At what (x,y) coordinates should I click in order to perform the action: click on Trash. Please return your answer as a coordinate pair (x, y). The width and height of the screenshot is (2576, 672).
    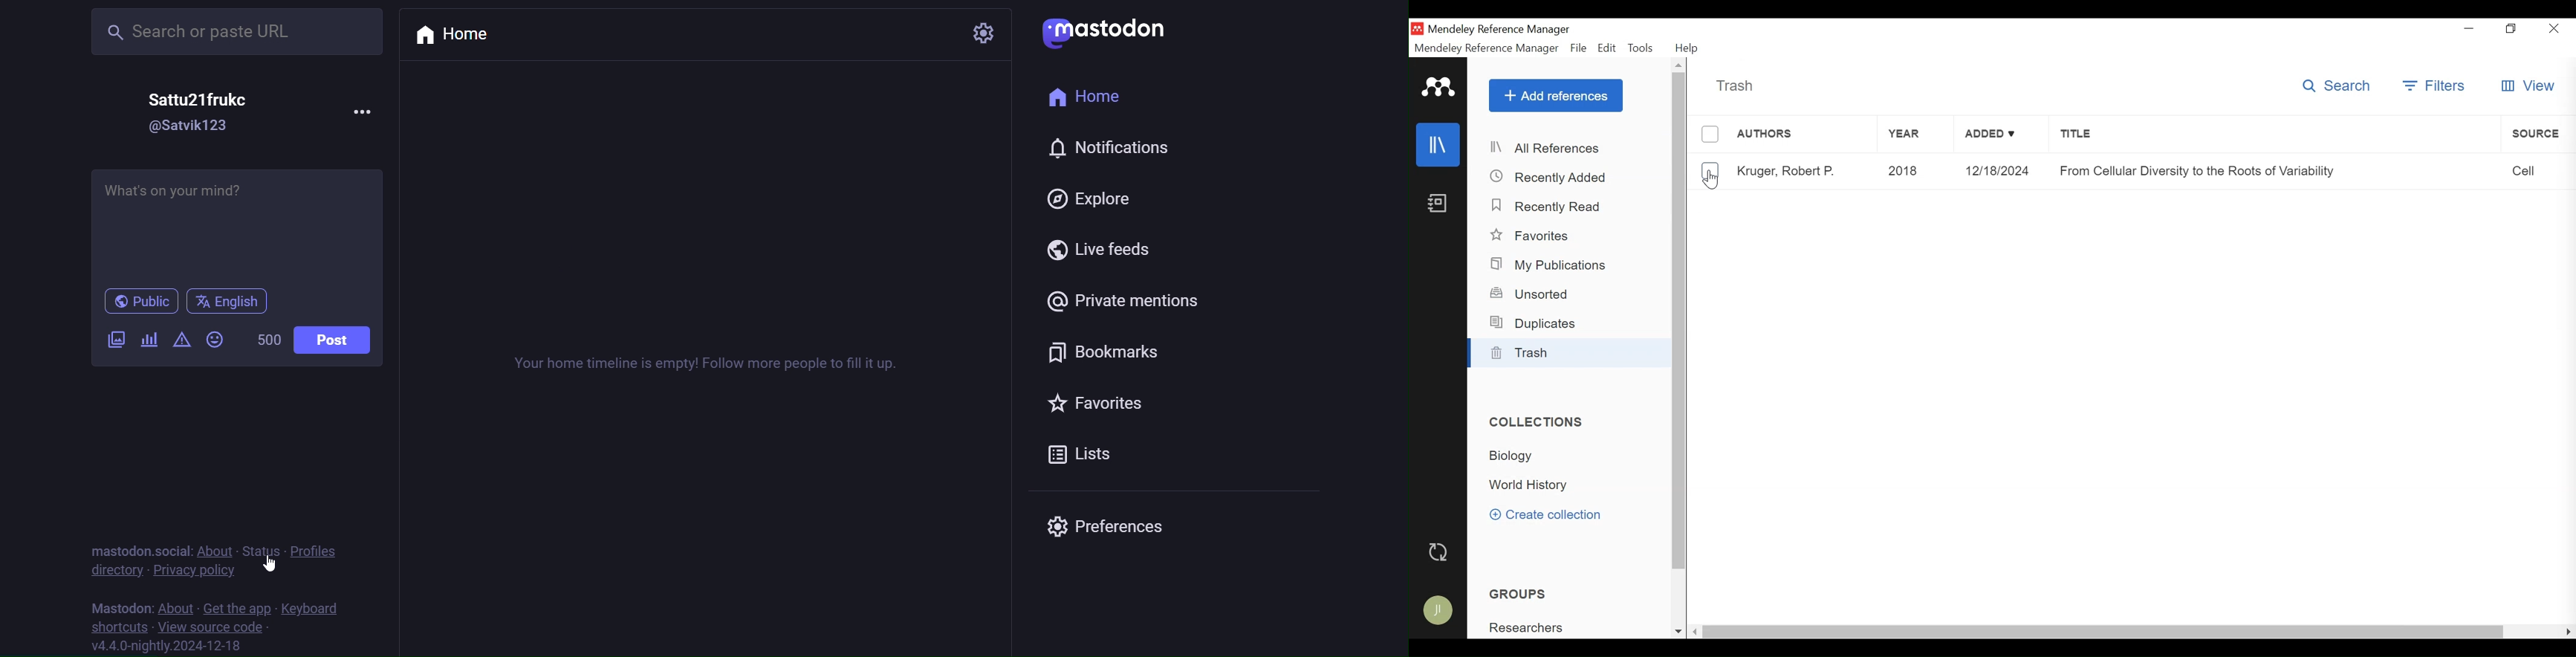
    Looking at the image, I should click on (1571, 352).